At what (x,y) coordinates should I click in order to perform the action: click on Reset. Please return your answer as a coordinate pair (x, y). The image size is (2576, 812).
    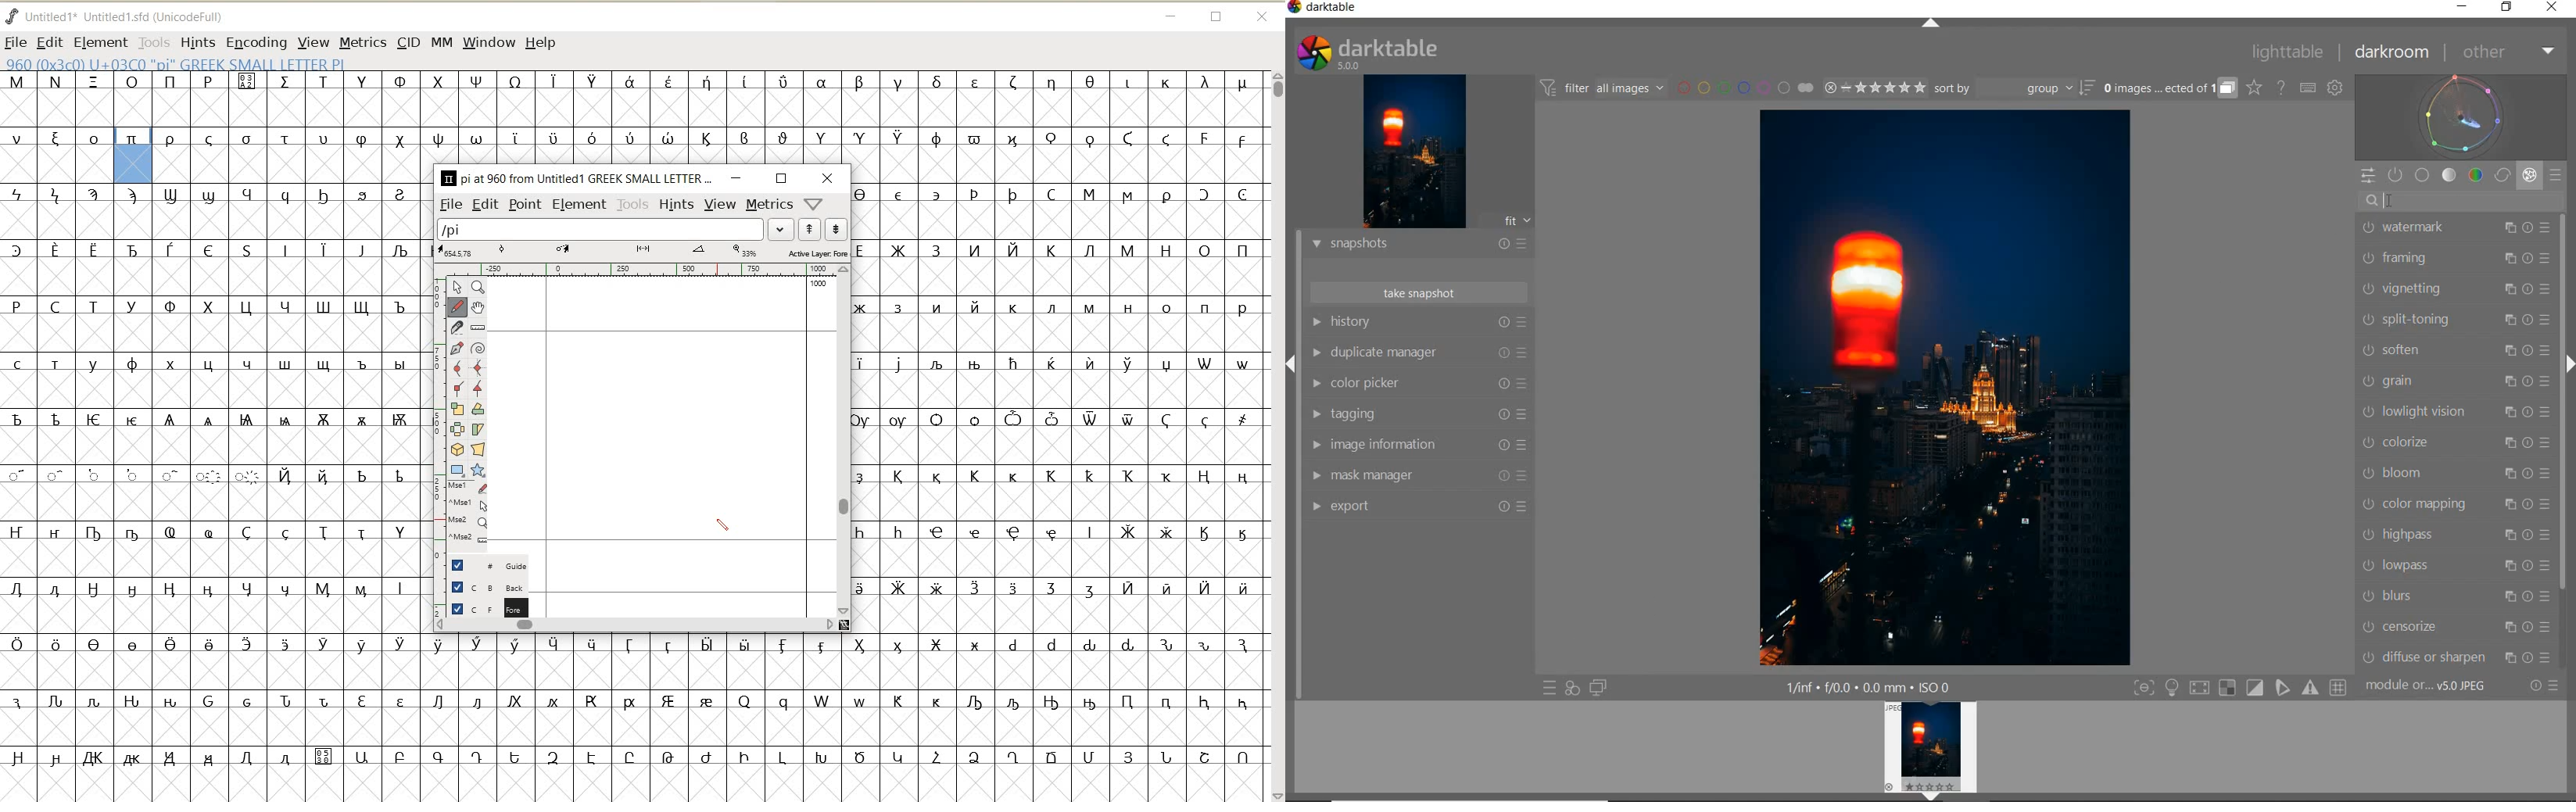
    Looking at the image, I should click on (2528, 227).